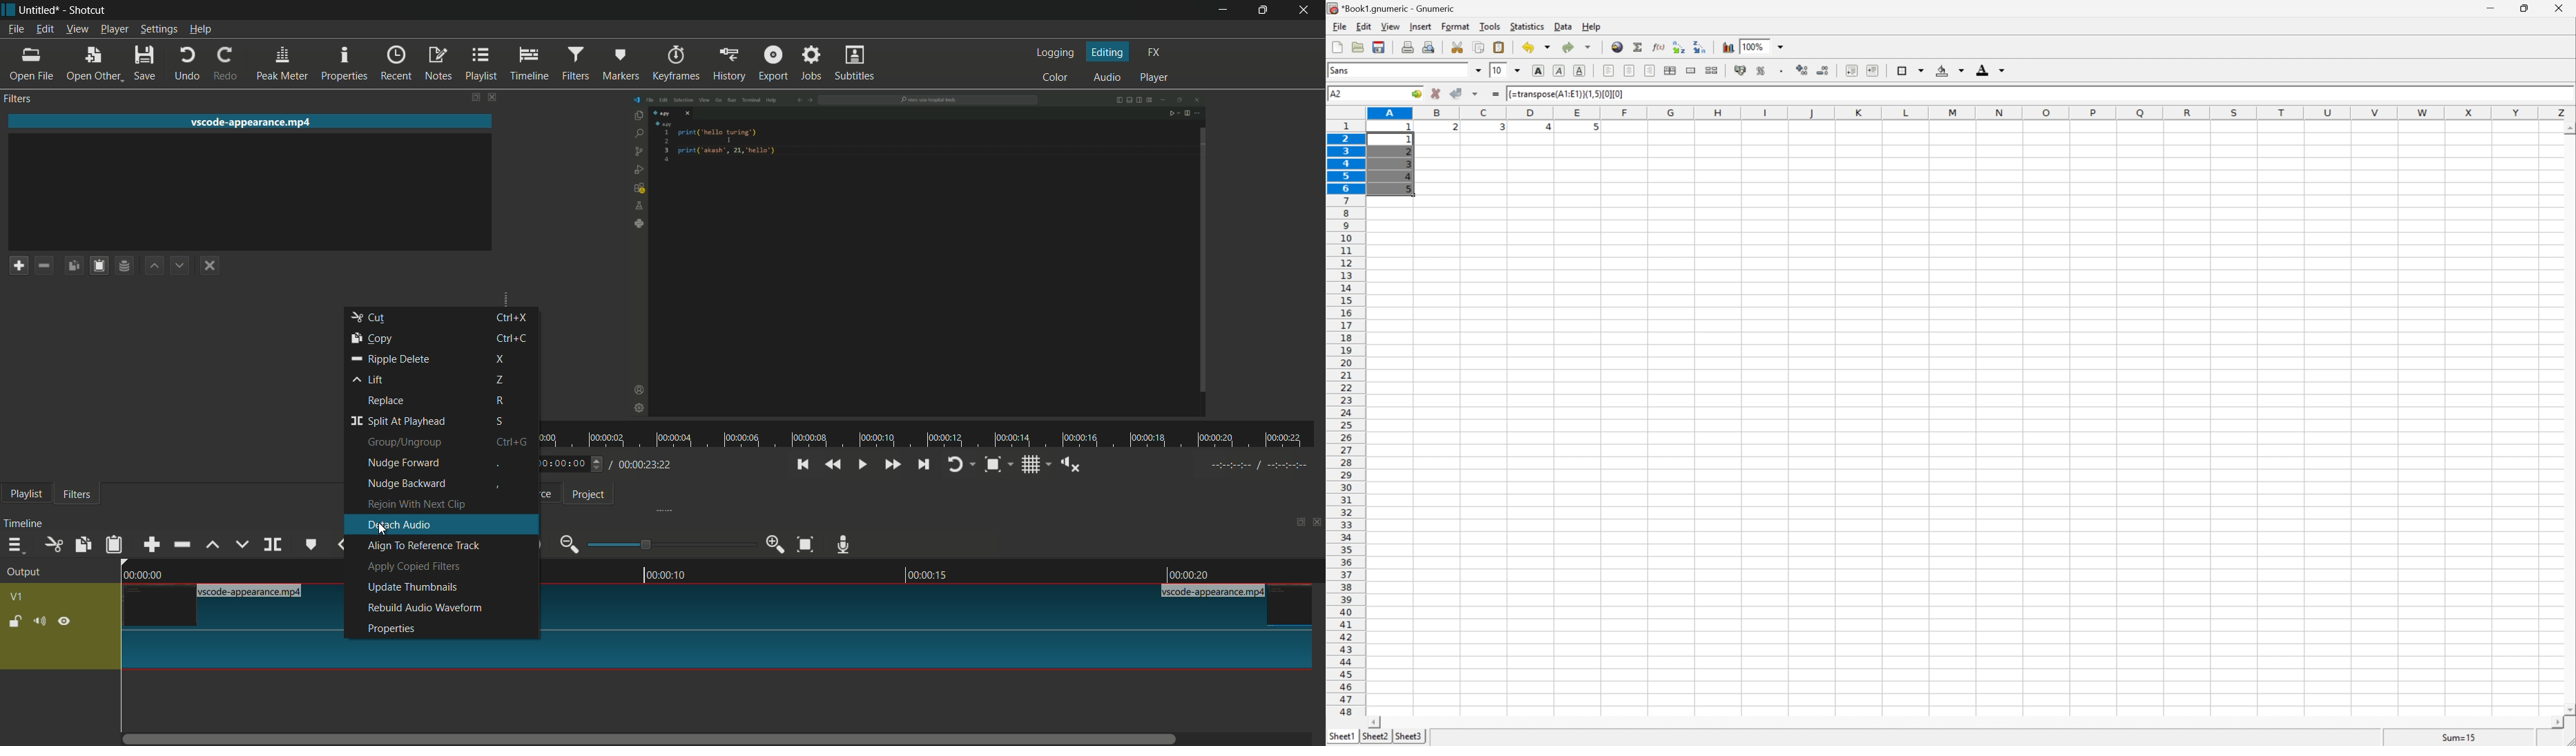 The image size is (2576, 756). Describe the element at coordinates (154, 544) in the screenshot. I see `append` at that location.